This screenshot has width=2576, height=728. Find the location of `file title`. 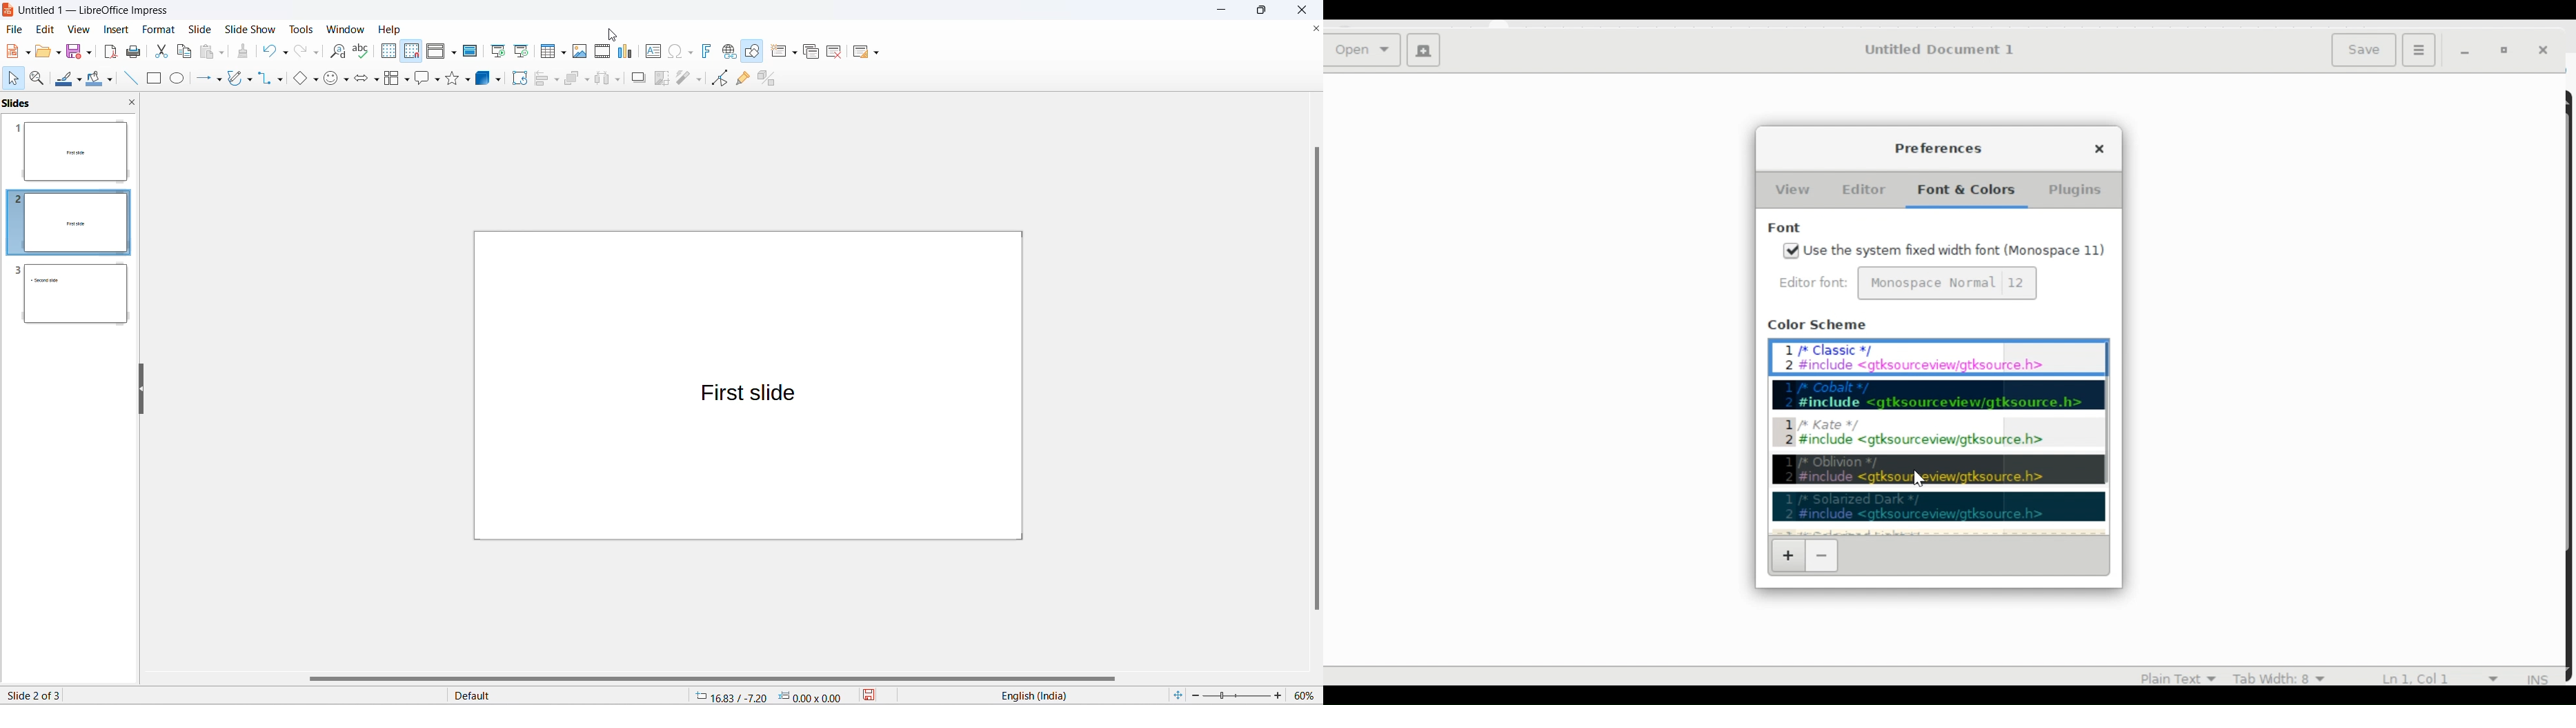

file title is located at coordinates (96, 10).